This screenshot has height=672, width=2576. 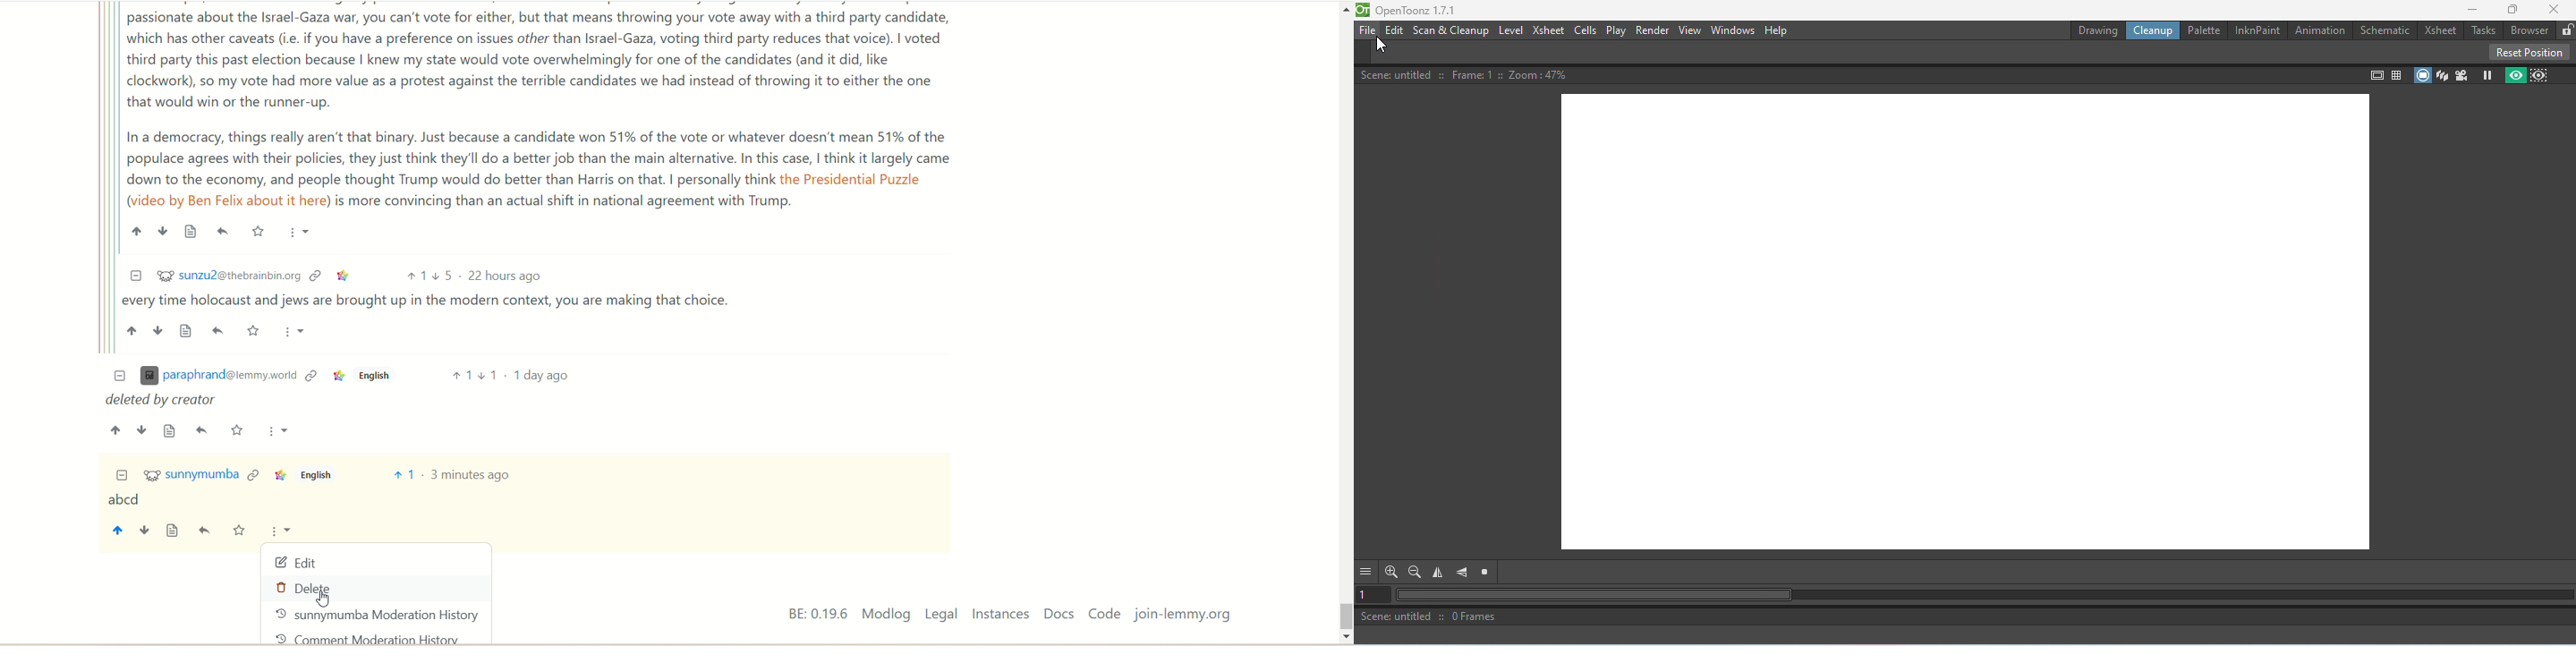 I want to click on Reply, so click(x=220, y=331).